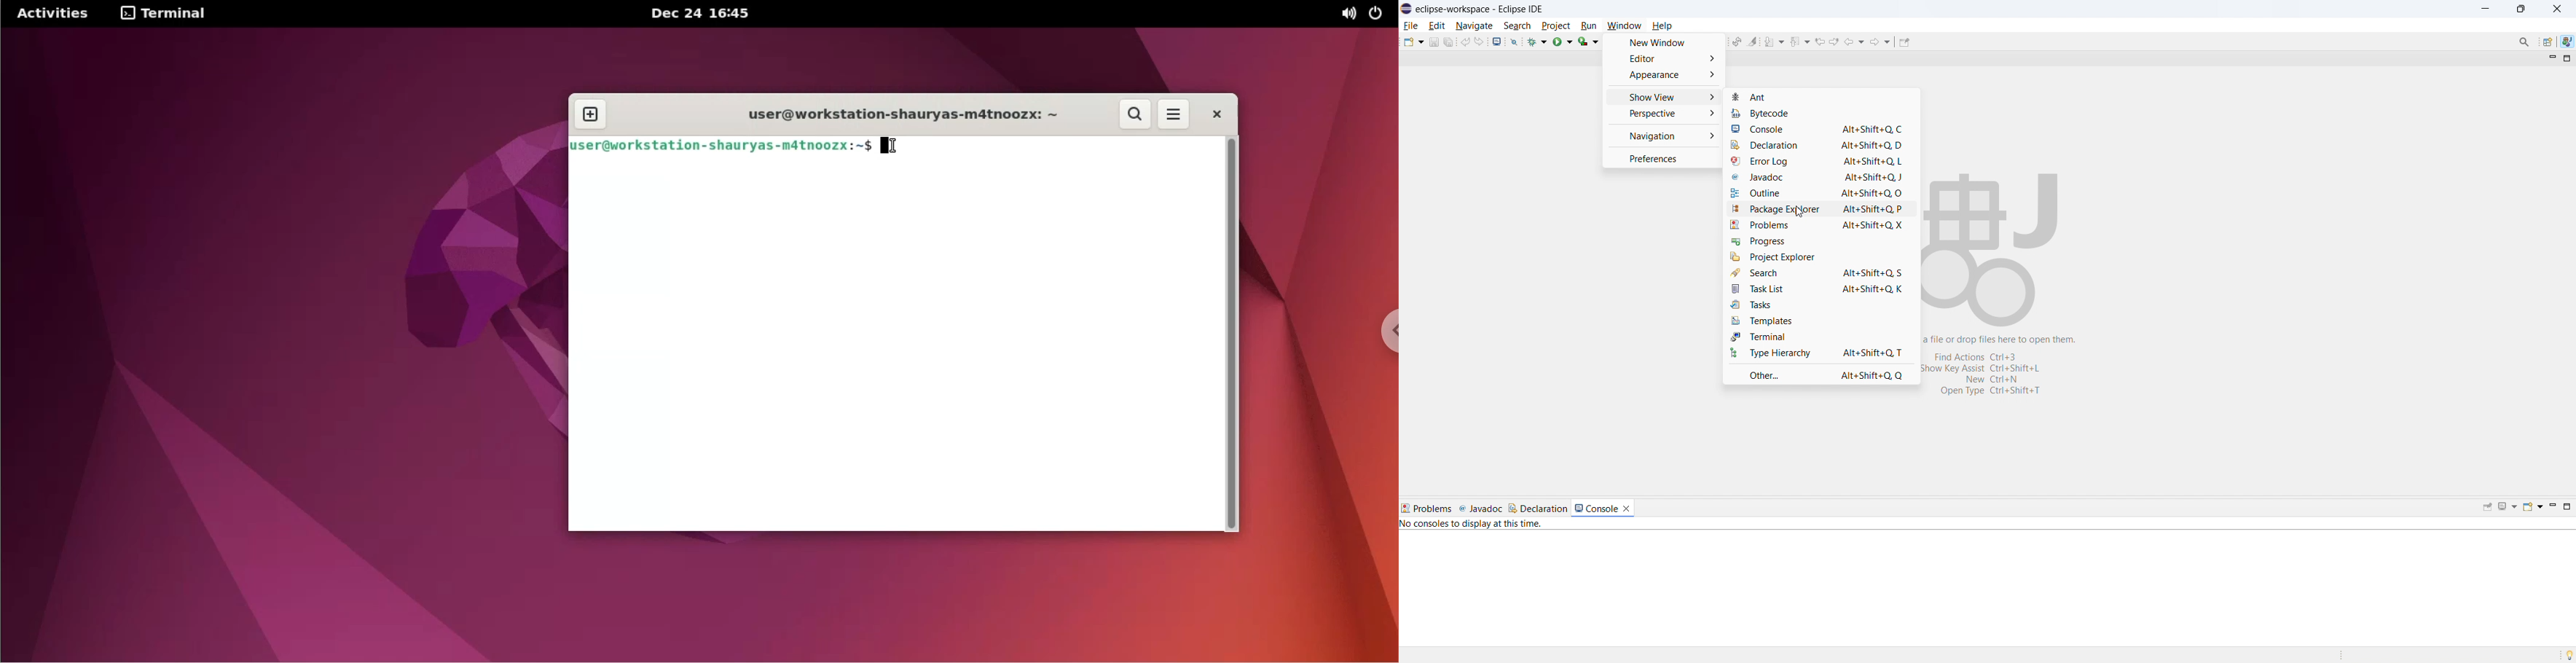 Image resolution: width=2576 pixels, height=672 pixels. What do you see at coordinates (2549, 58) in the screenshot?
I see `minimize` at bounding box center [2549, 58].